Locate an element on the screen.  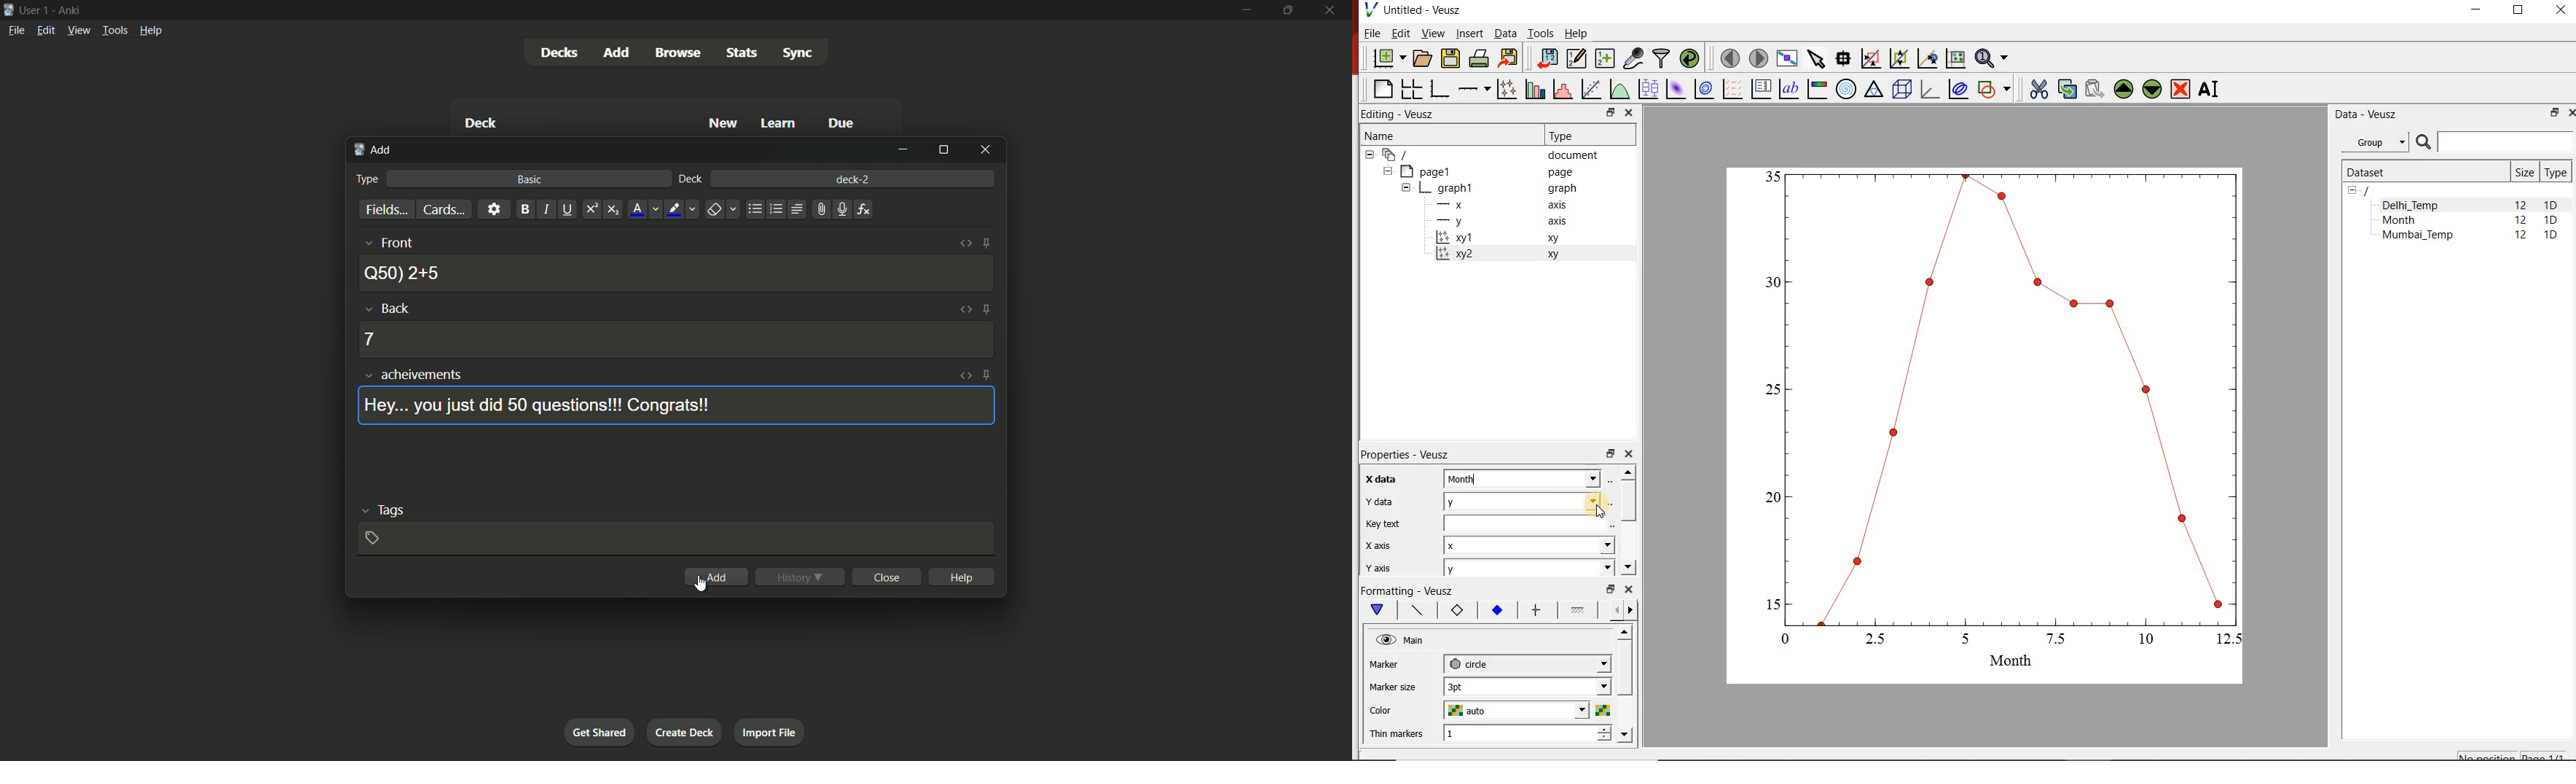
new document is located at coordinates (1388, 58).